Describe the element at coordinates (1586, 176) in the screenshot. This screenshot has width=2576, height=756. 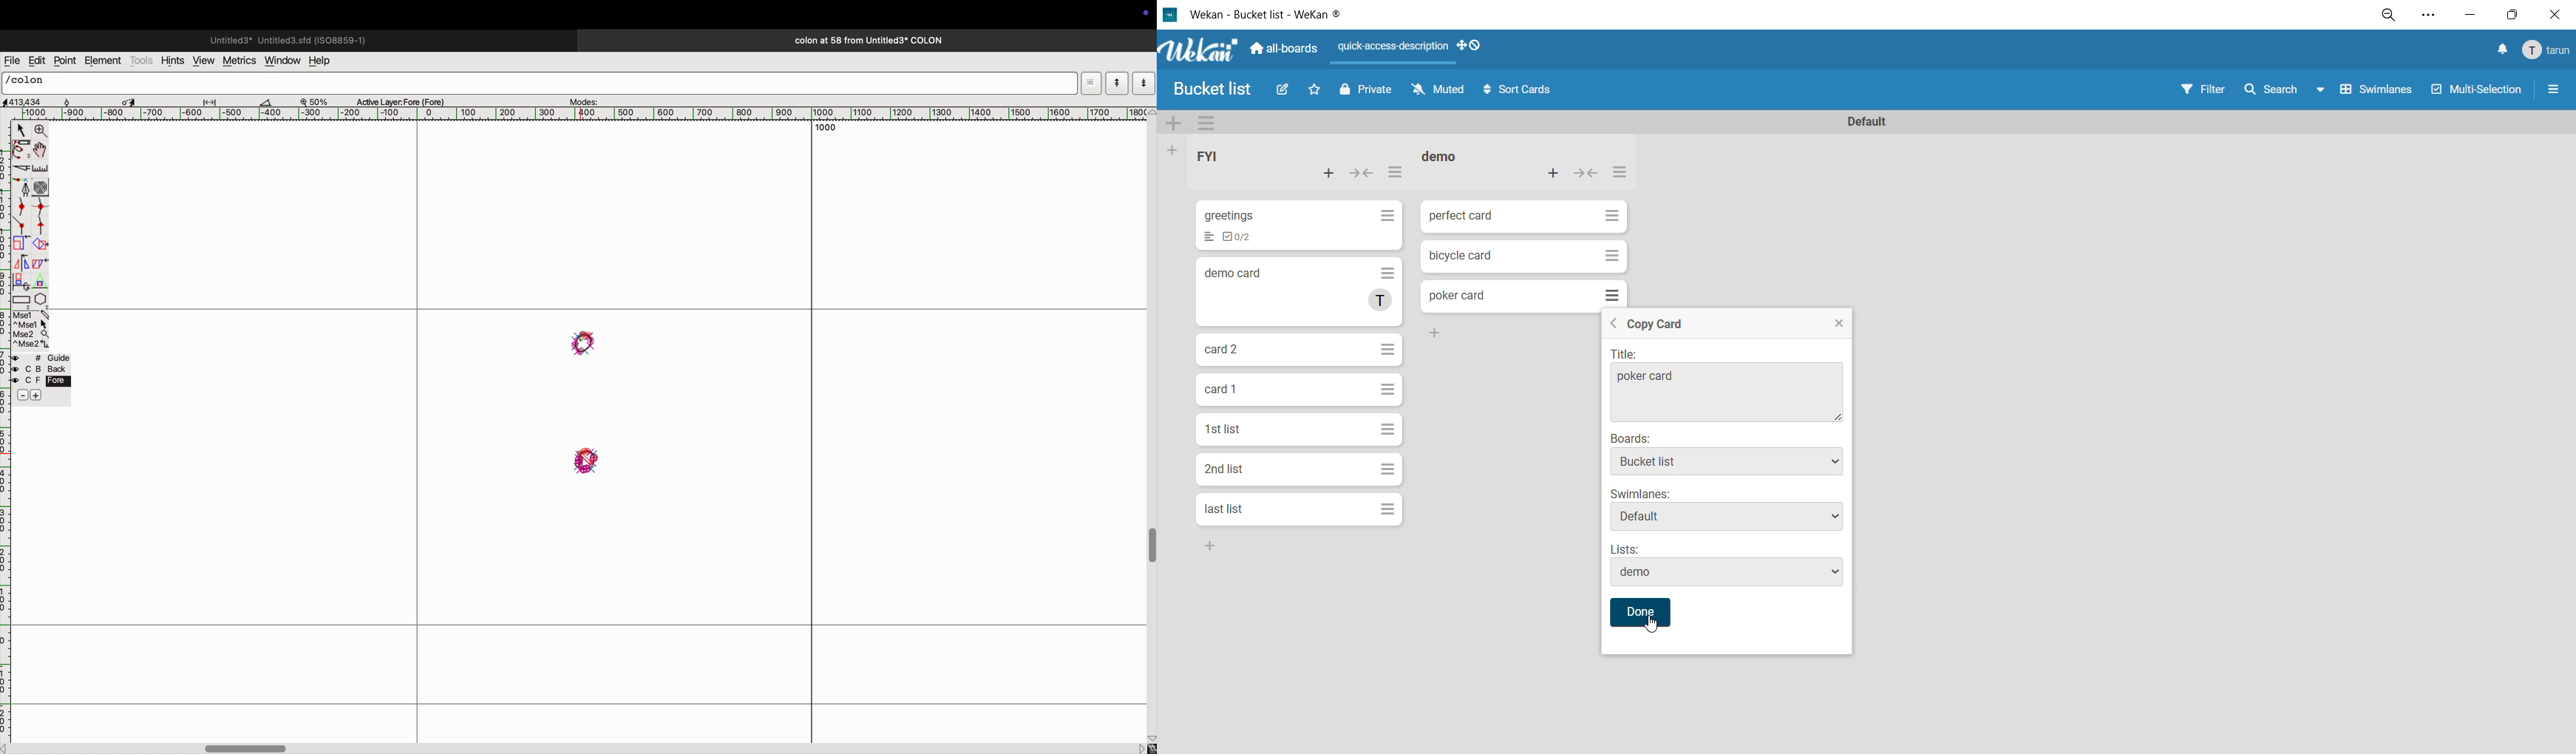
I see `collapse` at that location.